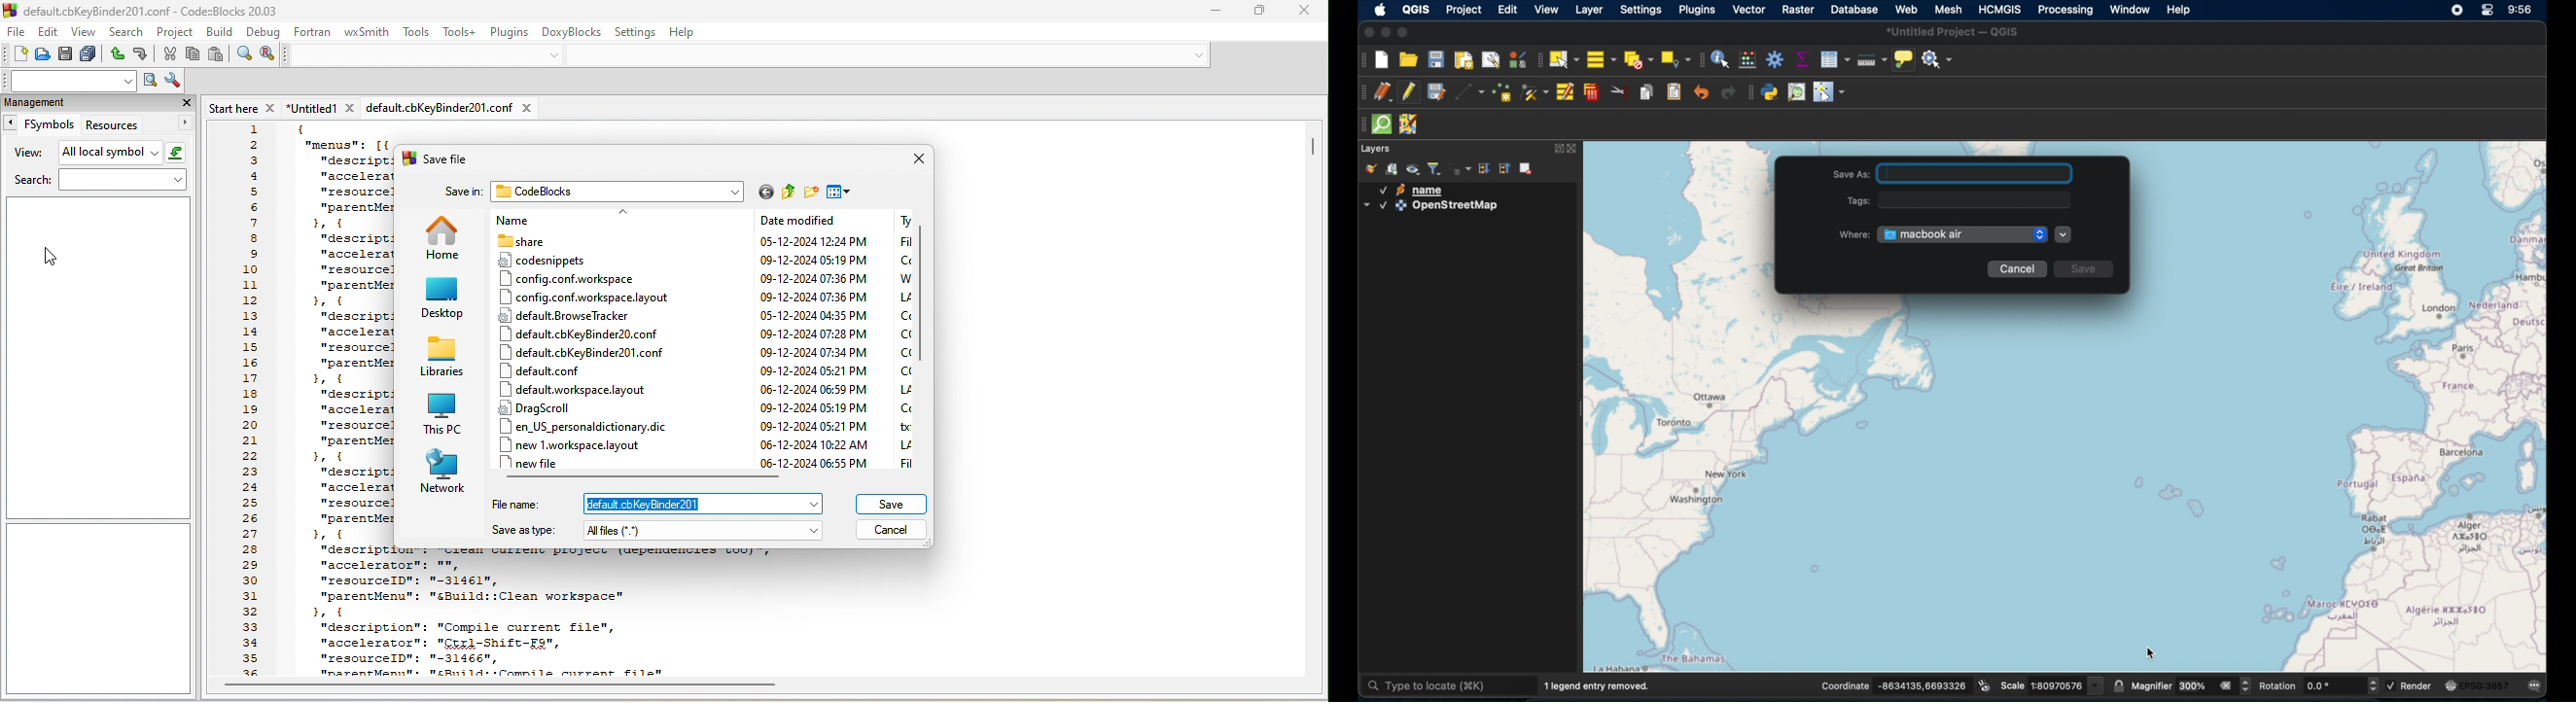 The width and height of the screenshot is (2576, 728). I want to click on view, so click(86, 33).